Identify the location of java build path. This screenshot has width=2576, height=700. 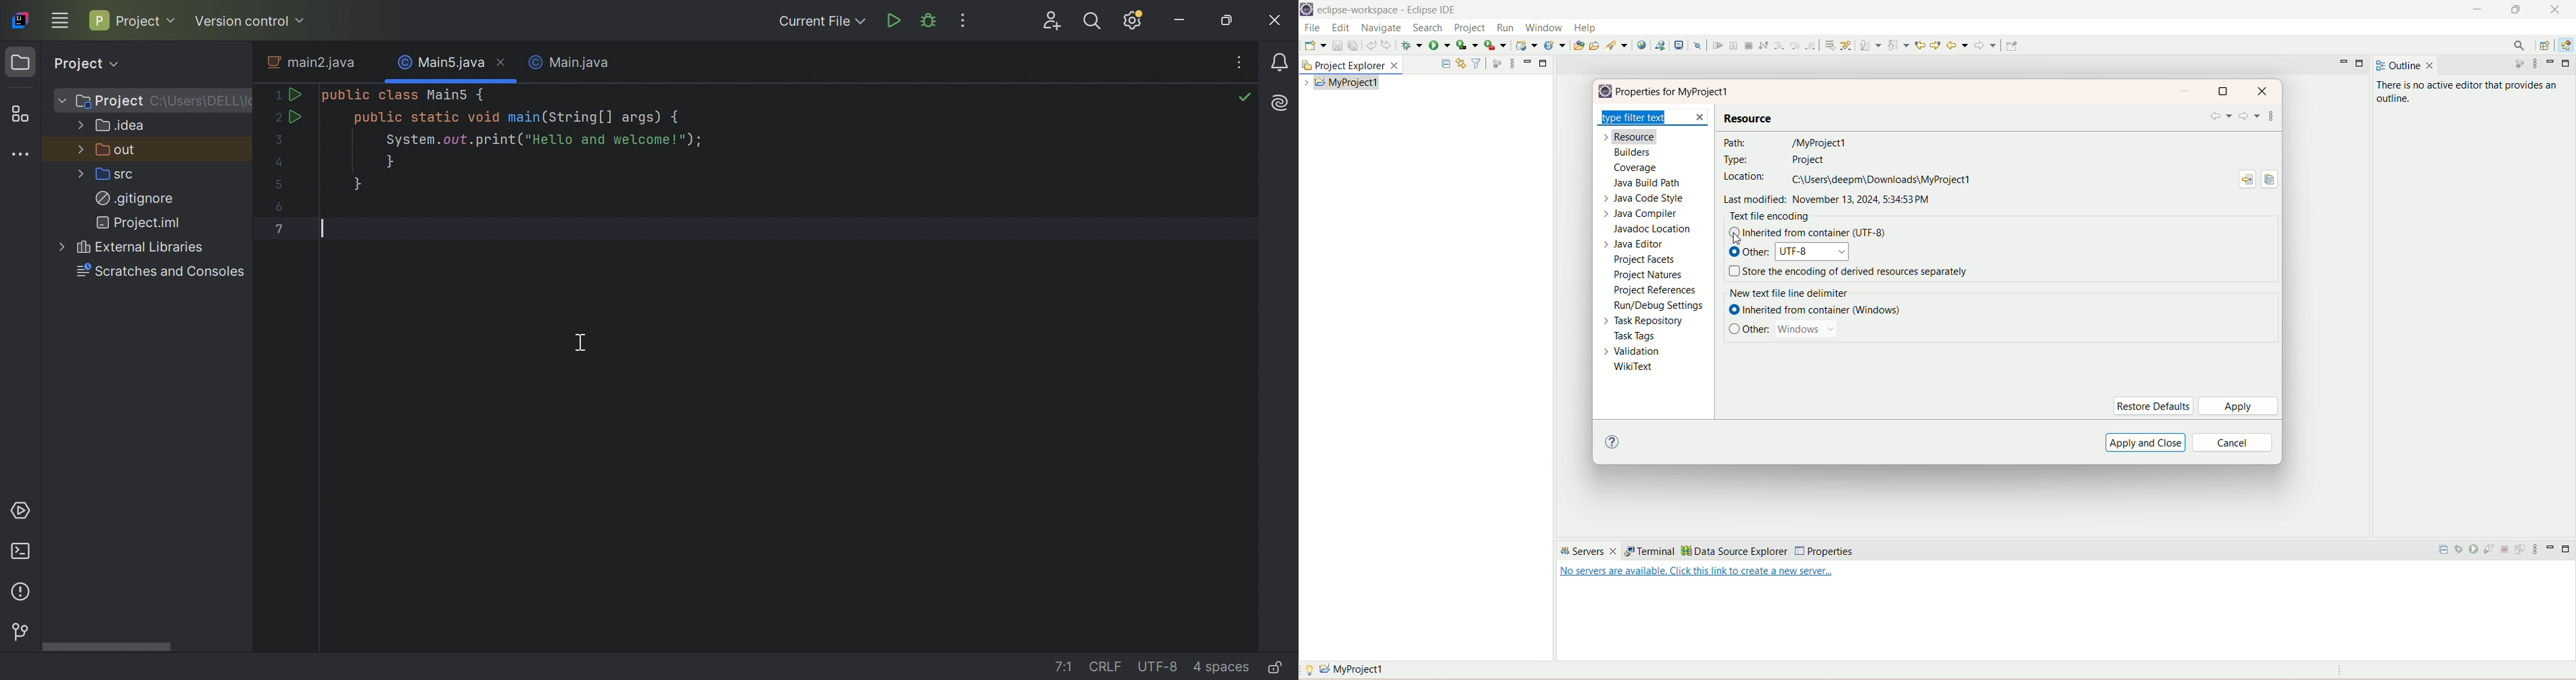
(1649, 184).